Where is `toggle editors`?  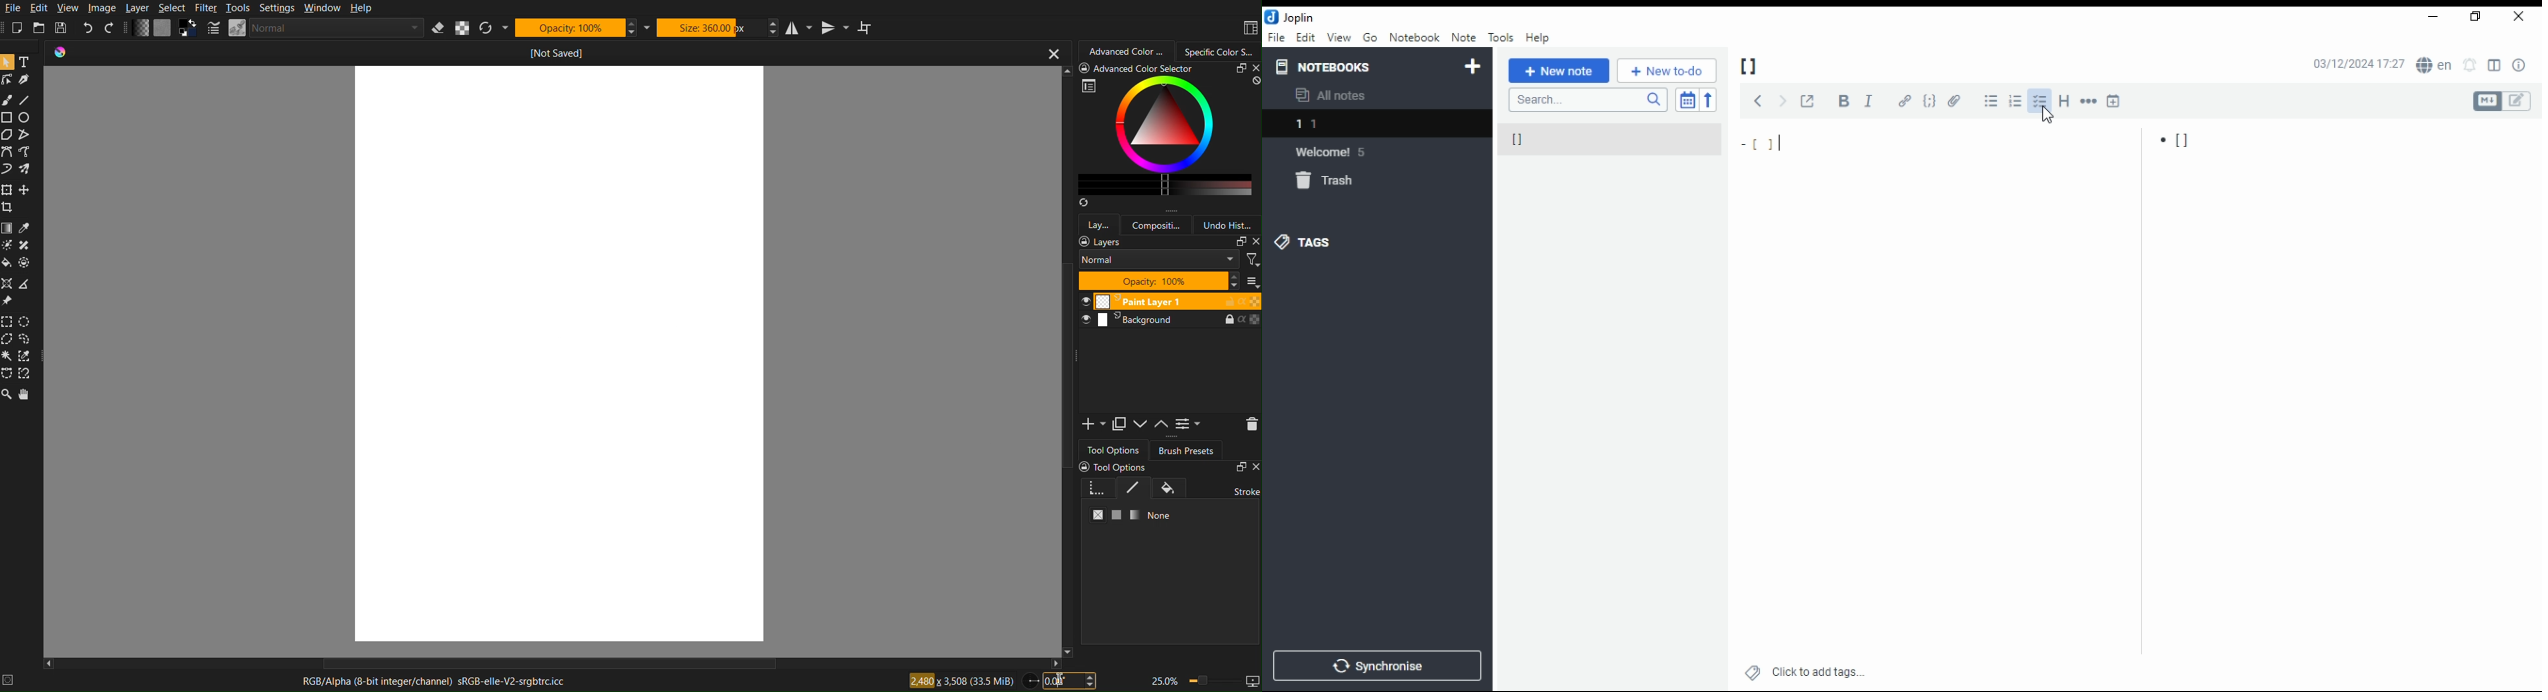 toggle editors is located at coordinates (2501, 102).